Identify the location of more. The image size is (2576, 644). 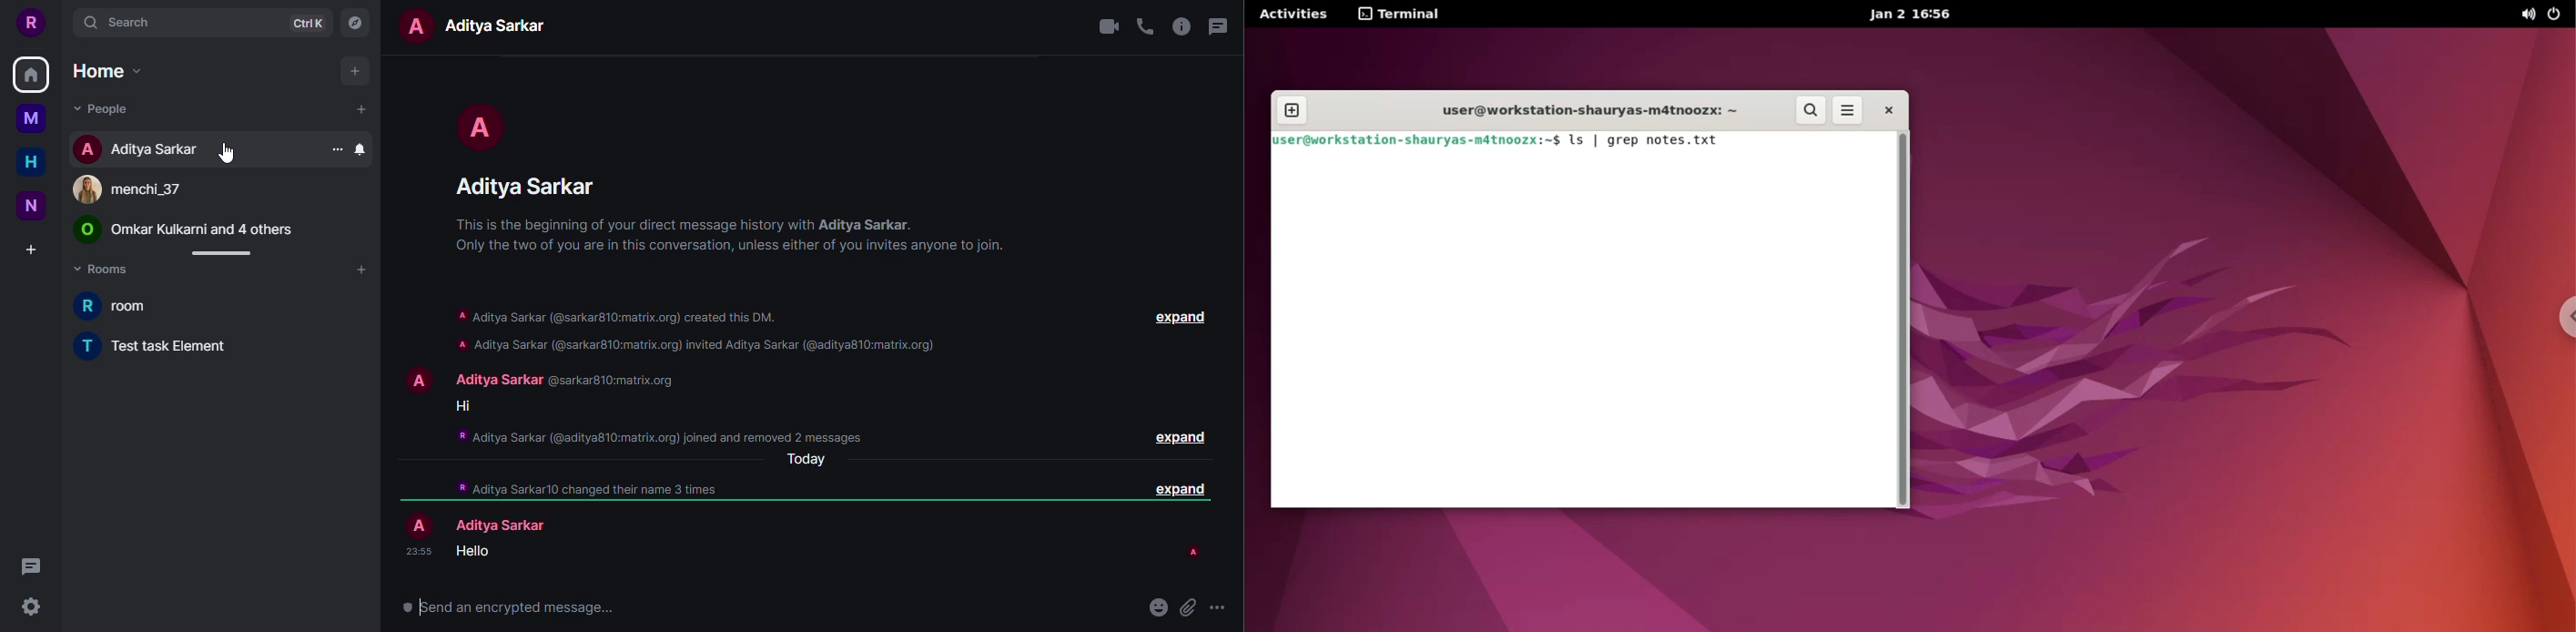
(336, 149).